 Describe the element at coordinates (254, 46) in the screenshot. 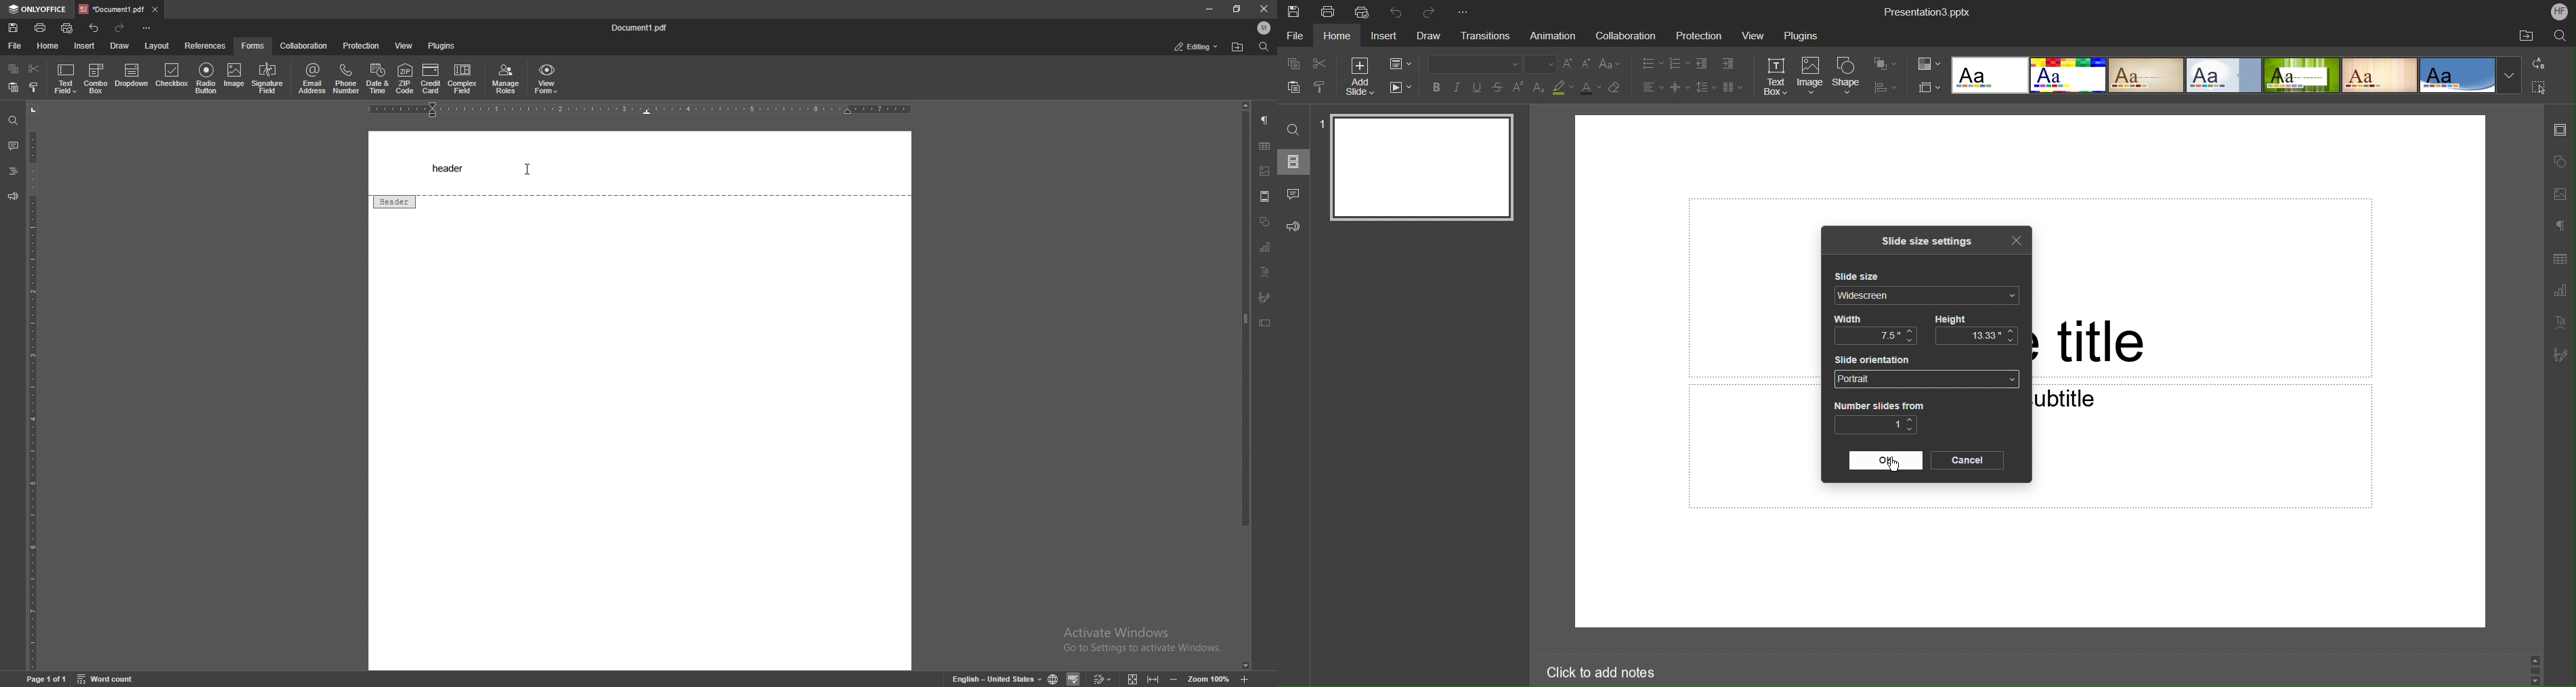

I see `f` at that location.